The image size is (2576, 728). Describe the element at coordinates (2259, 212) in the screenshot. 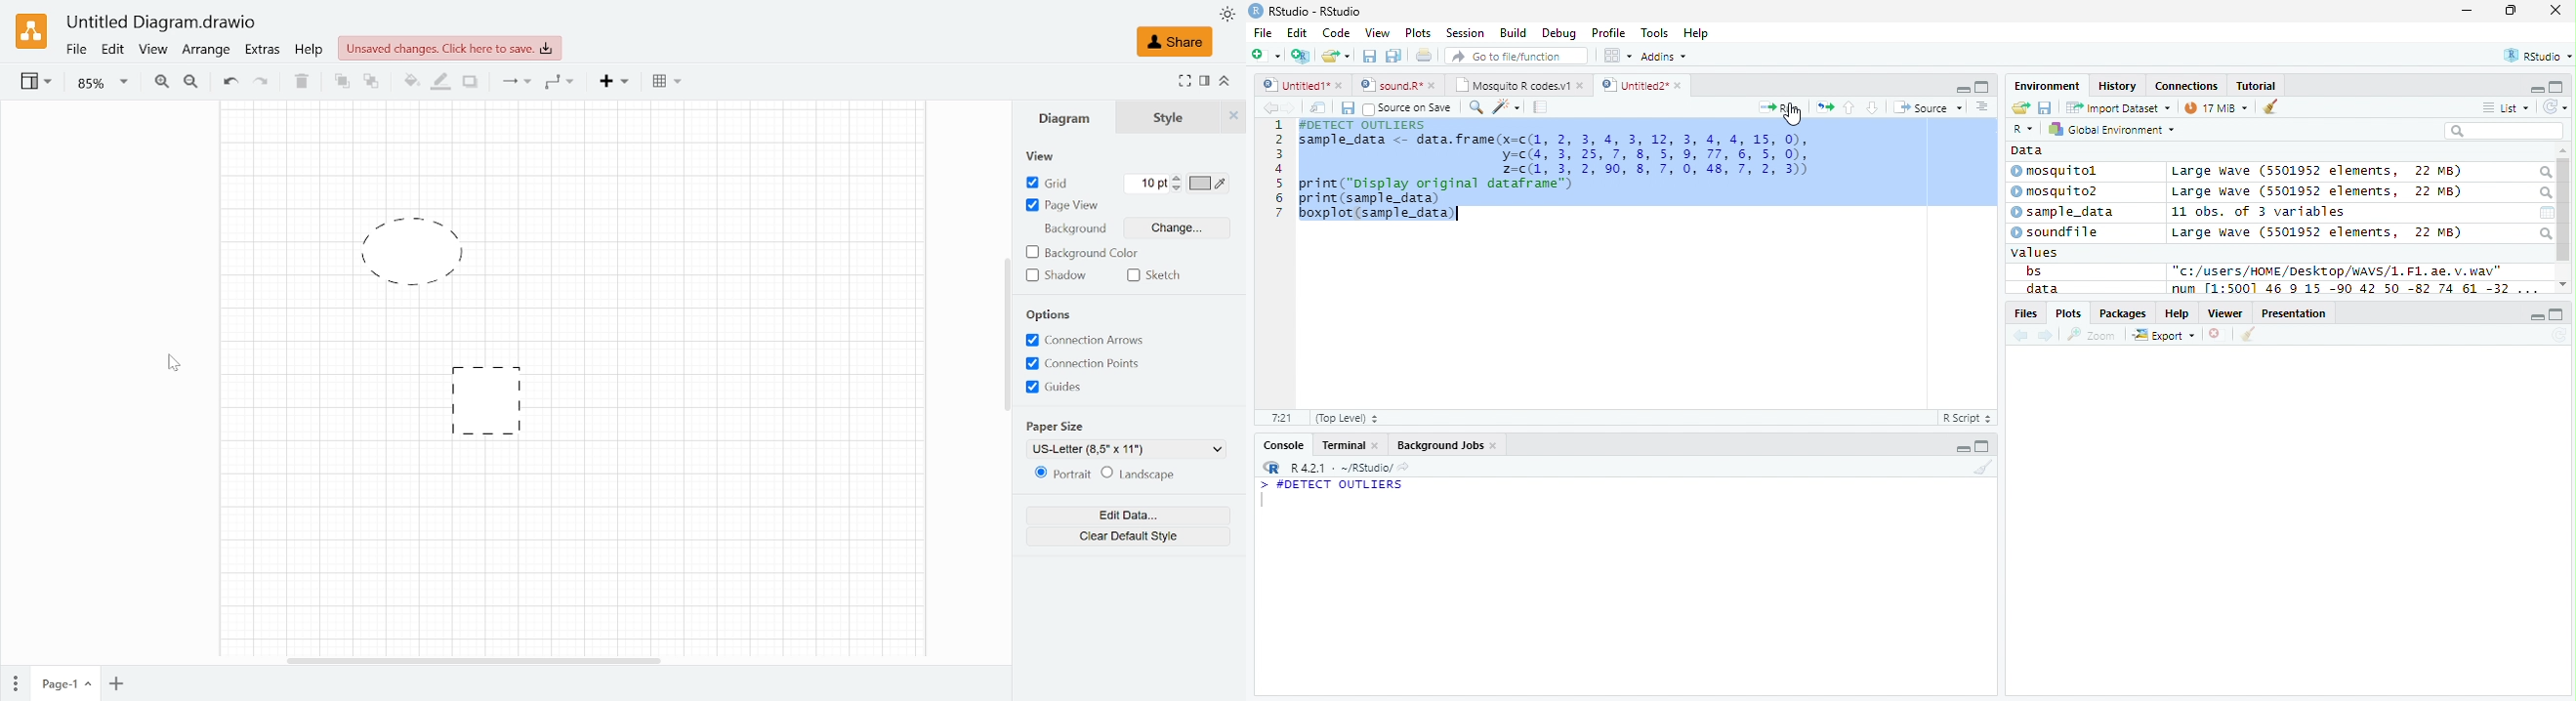

I see `11 obs. of 3 variables` at that location.